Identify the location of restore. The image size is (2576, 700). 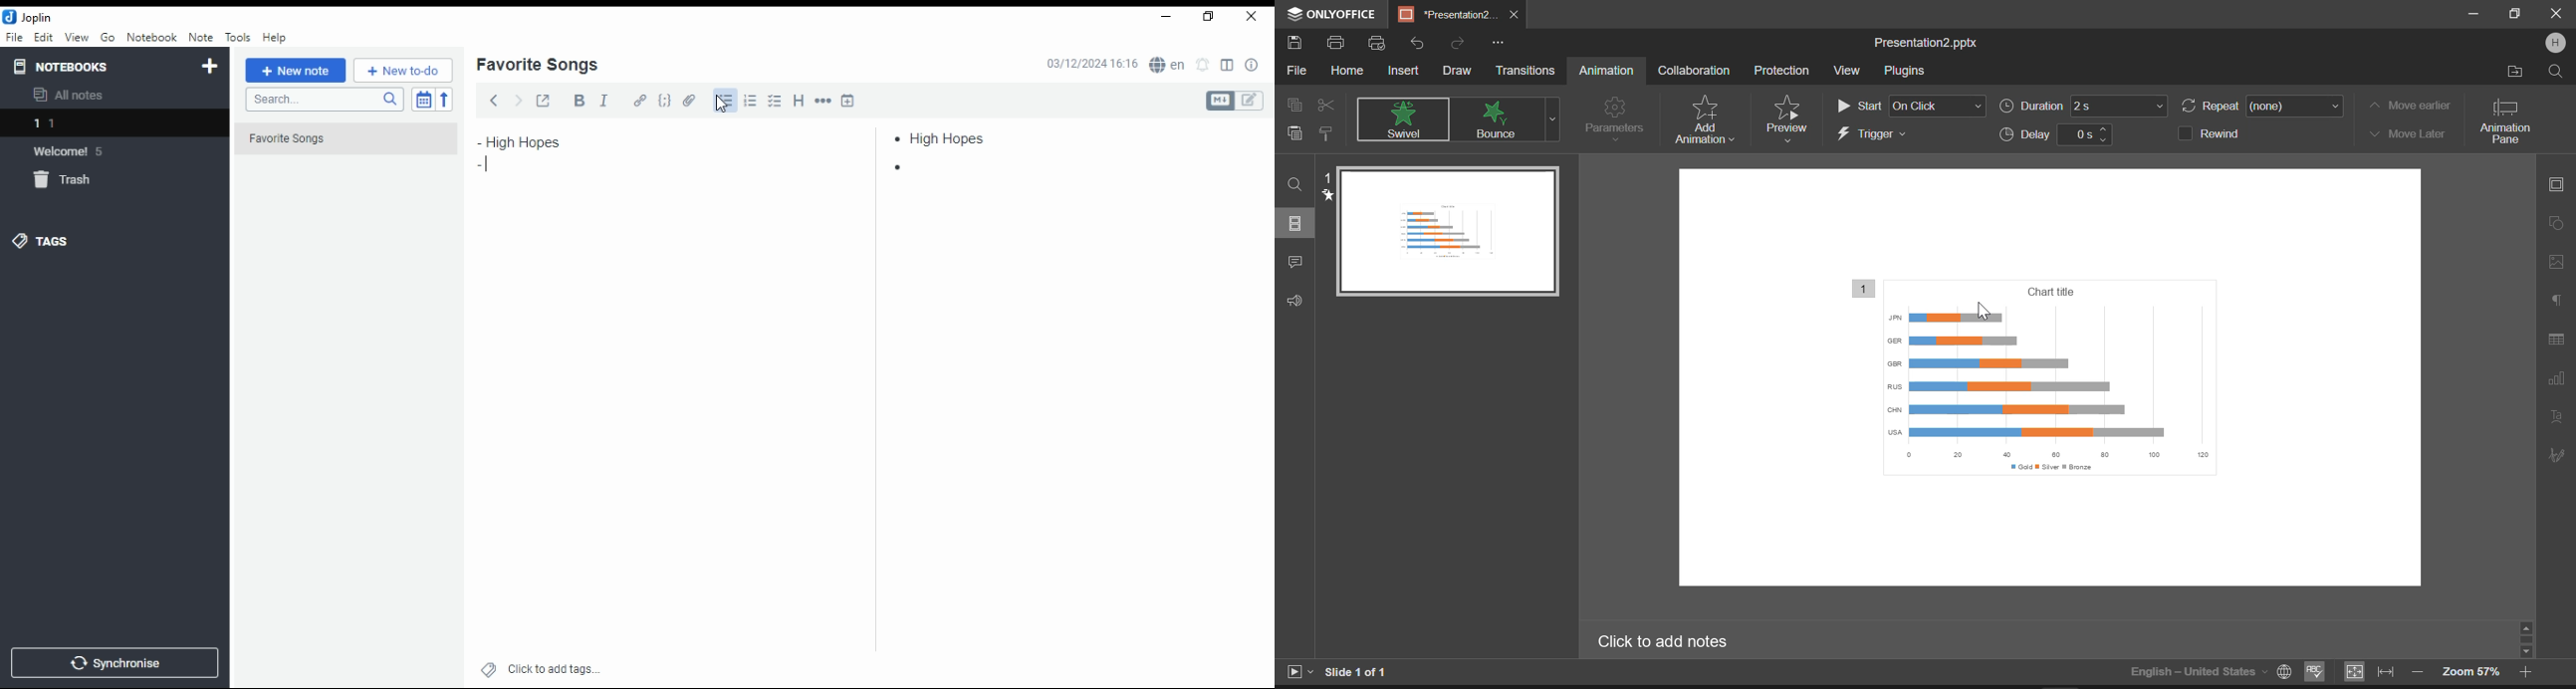
(1211, 17).